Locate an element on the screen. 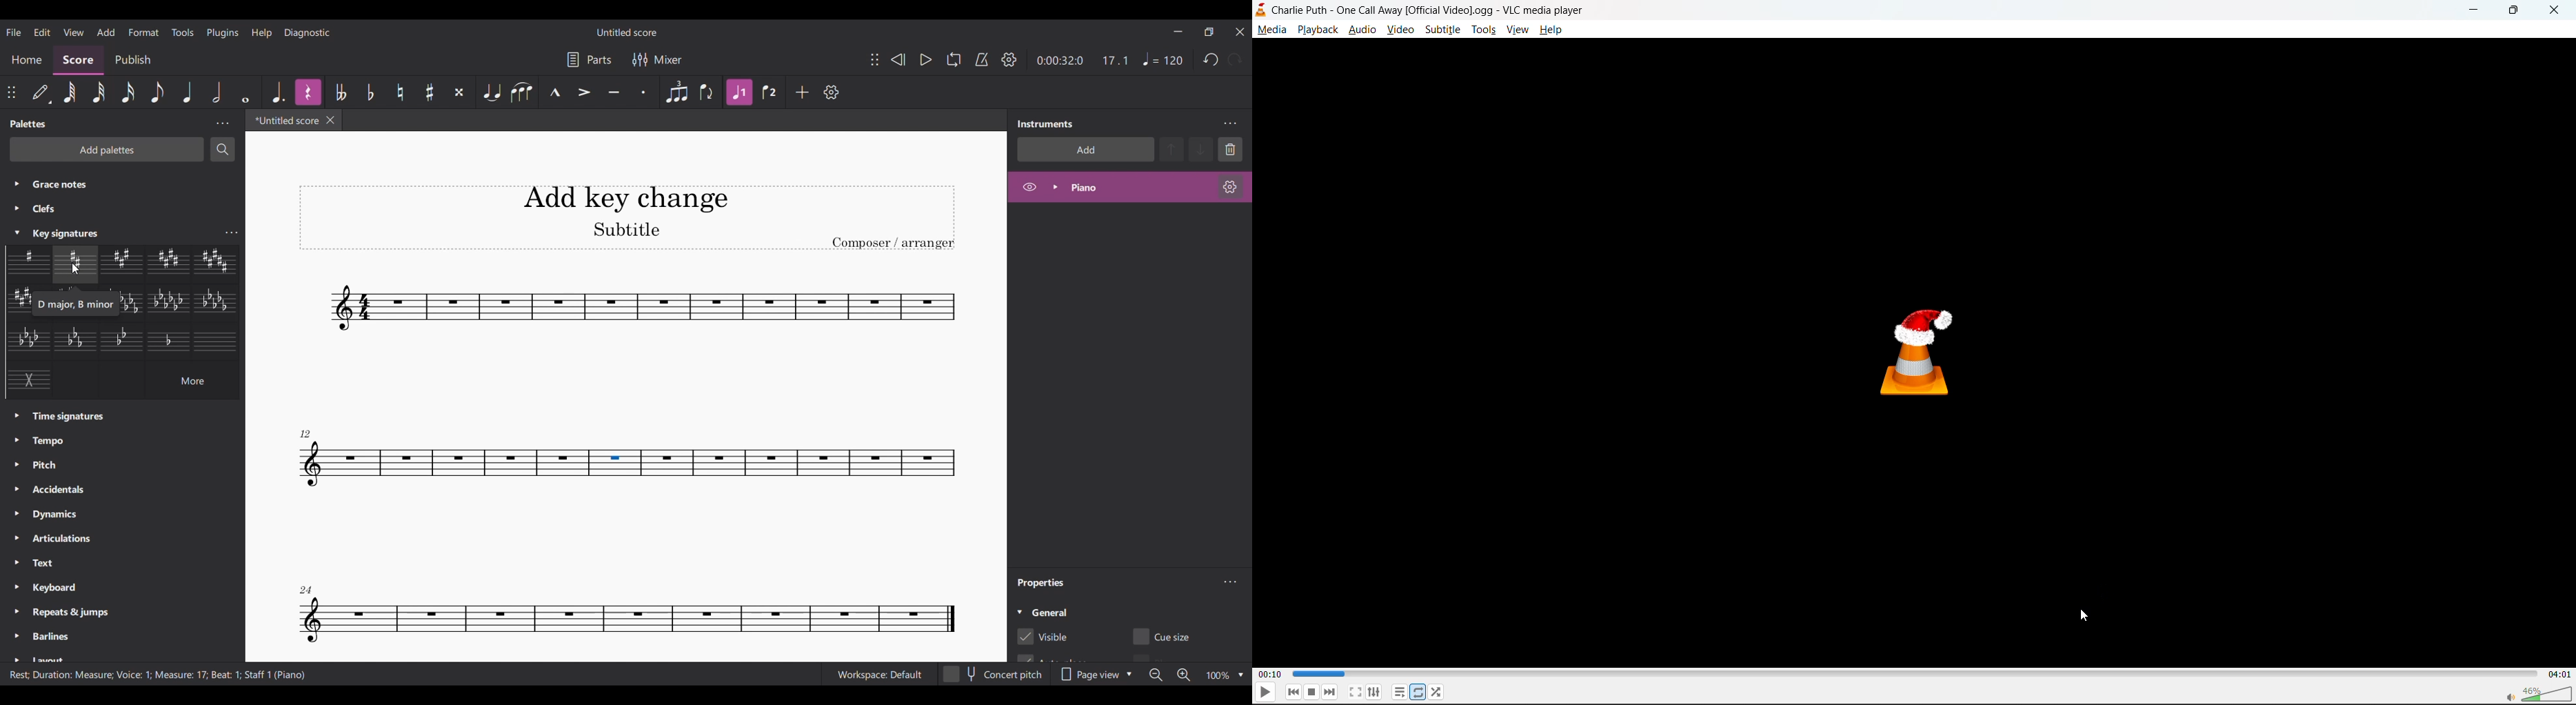 The image size is (2576, 728). Zoom factor options is located at coordinates (1241, 676).